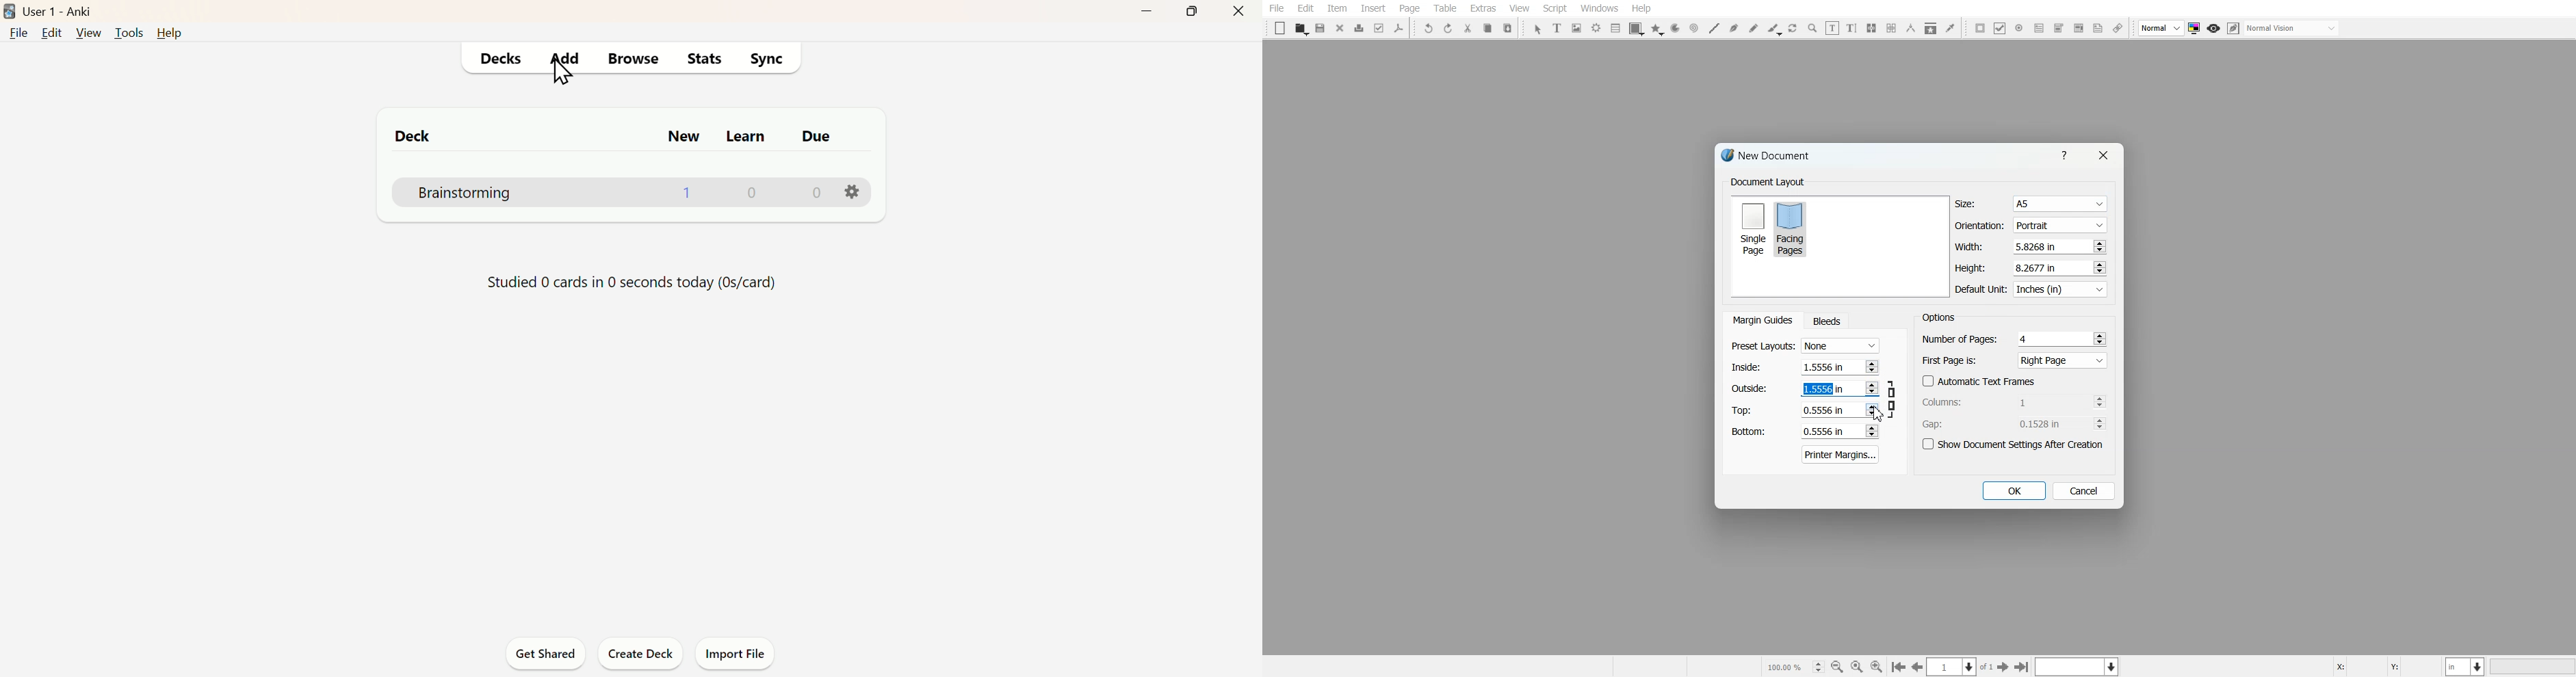 This screenshot has width=2576, height=700. What do you see at coordinates (615, 284) in the screenshot?
I see `details of study` at bounding box center [615, 284].